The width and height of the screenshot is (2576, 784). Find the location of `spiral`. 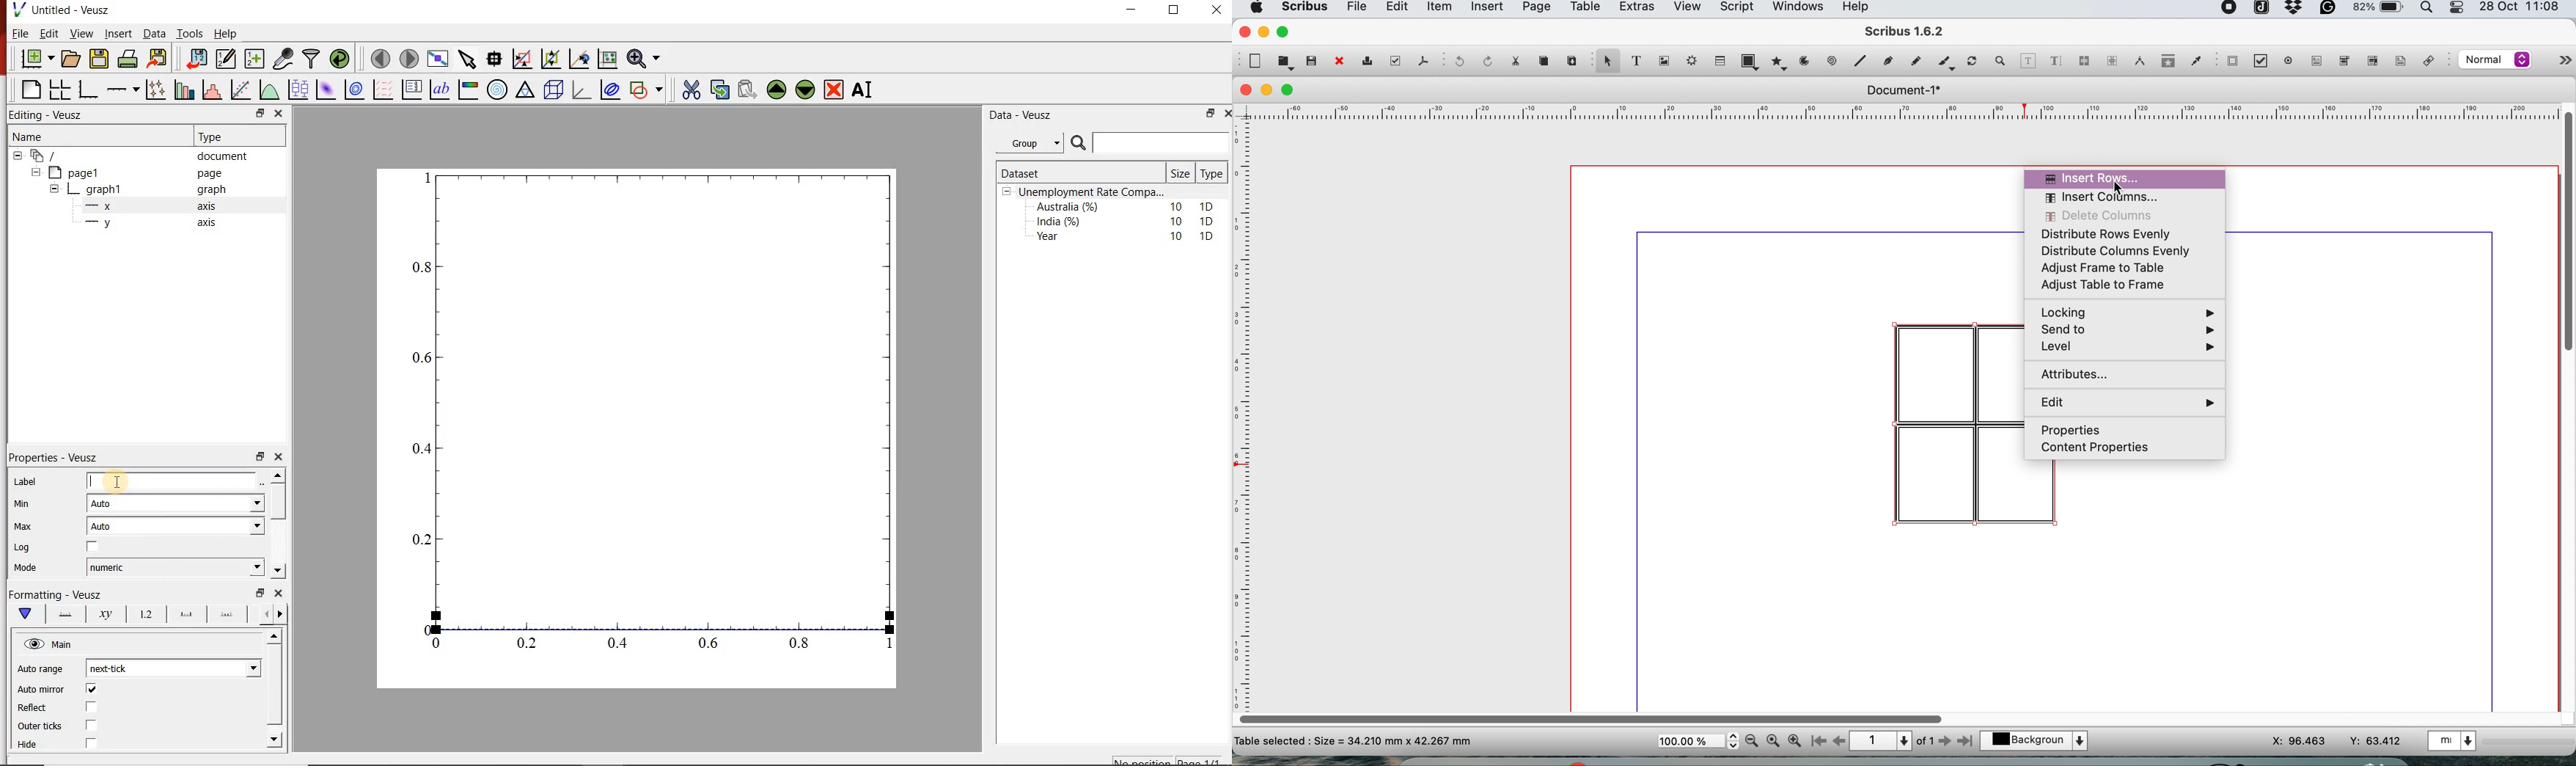

spiral is located at coordinates (1833, 61).